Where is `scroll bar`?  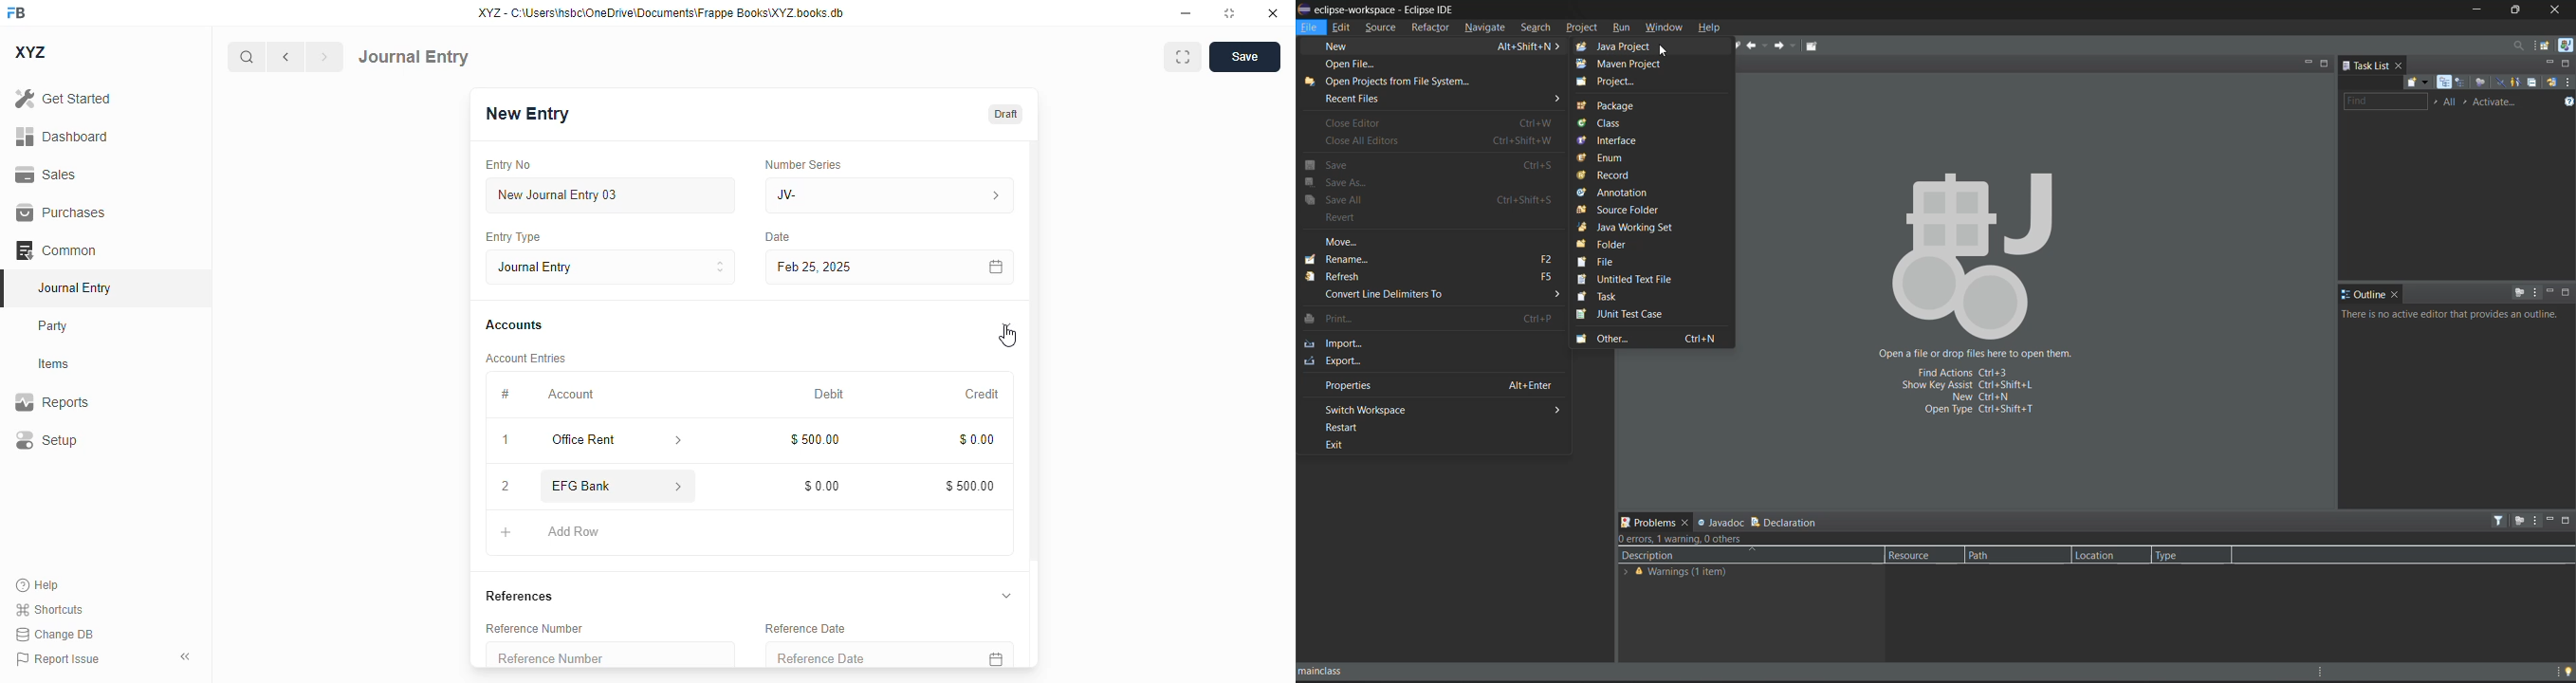
scroll bar is located at coordinates (1035, 402).